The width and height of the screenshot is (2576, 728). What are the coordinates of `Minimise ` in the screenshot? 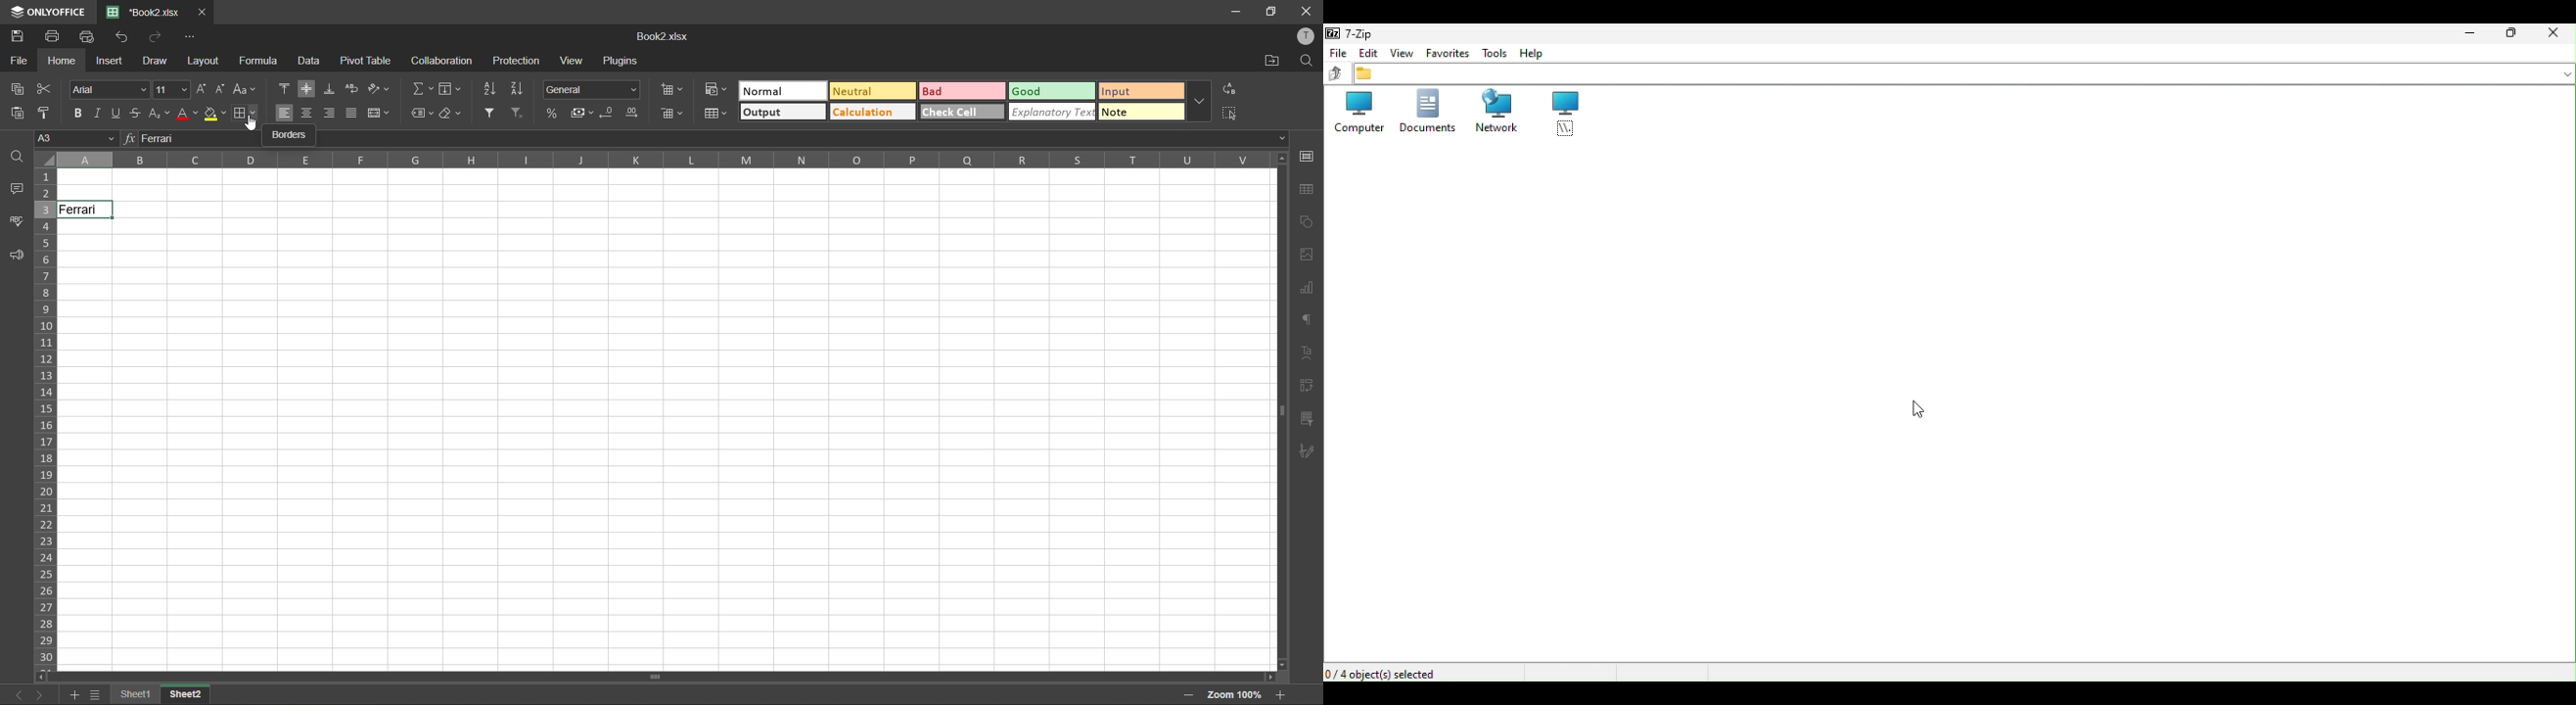 It's located at (2469, 34).